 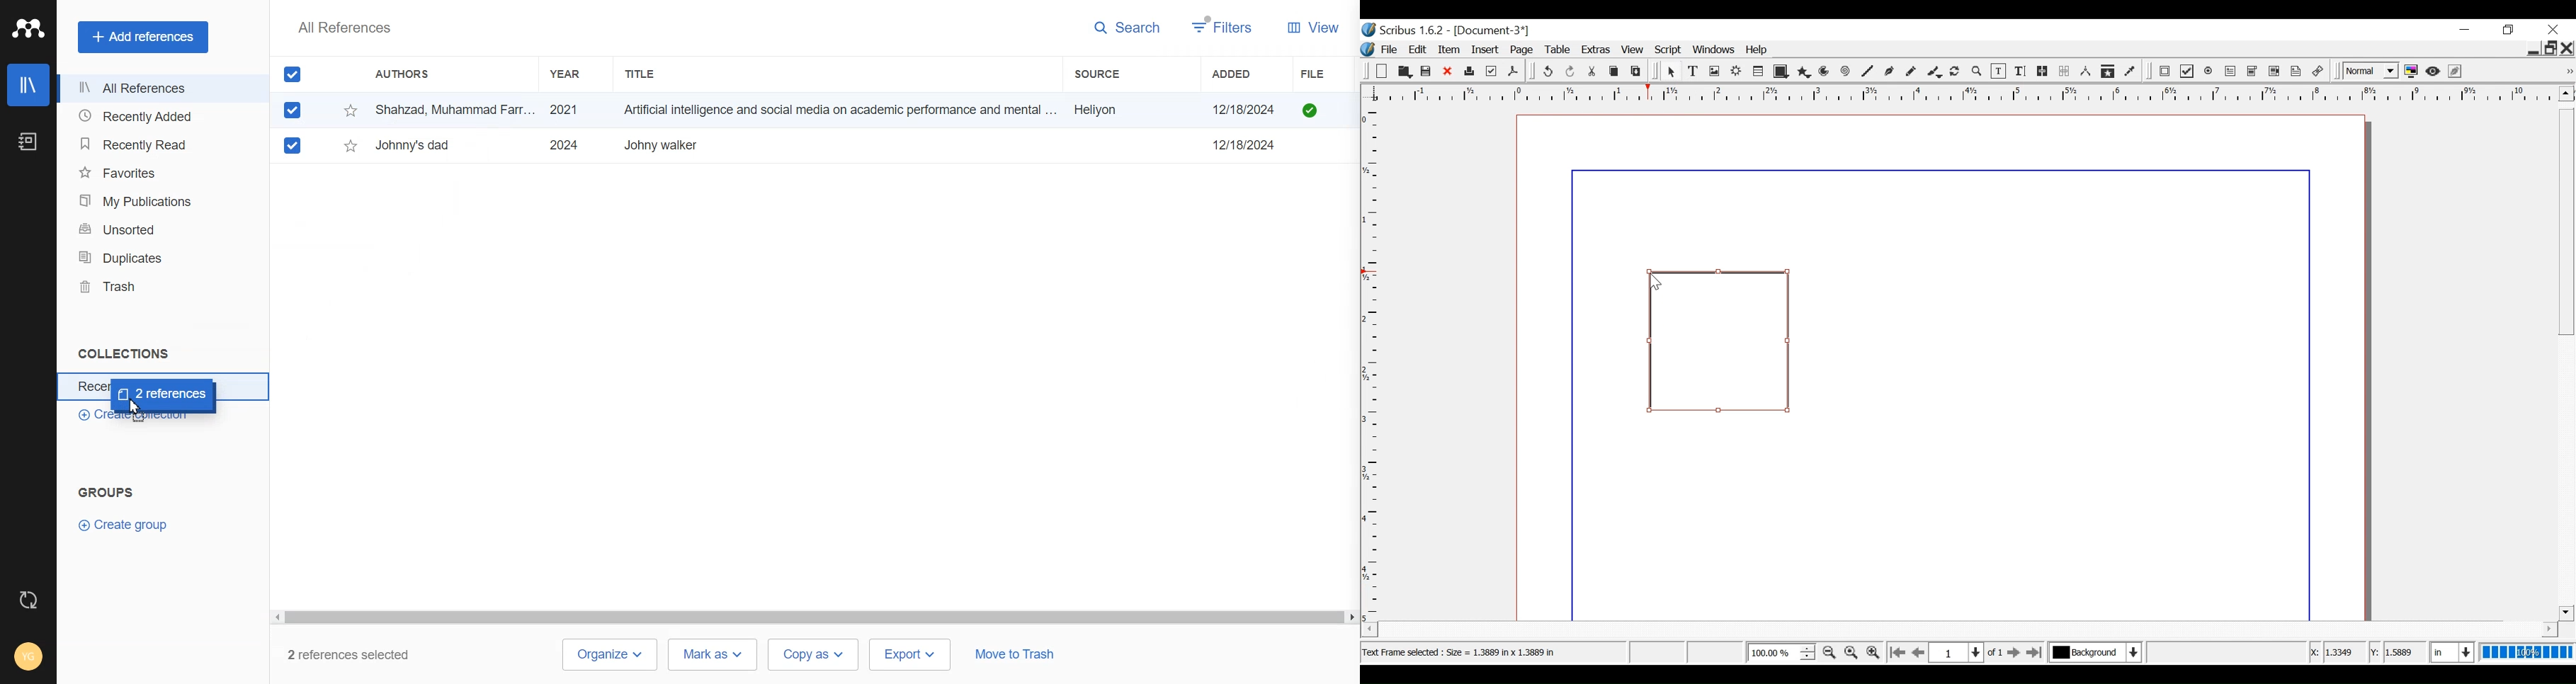 What do you see at coordinates (1382, 71) in the screenshot?
I see `New` at bounding box center [1382, 71].